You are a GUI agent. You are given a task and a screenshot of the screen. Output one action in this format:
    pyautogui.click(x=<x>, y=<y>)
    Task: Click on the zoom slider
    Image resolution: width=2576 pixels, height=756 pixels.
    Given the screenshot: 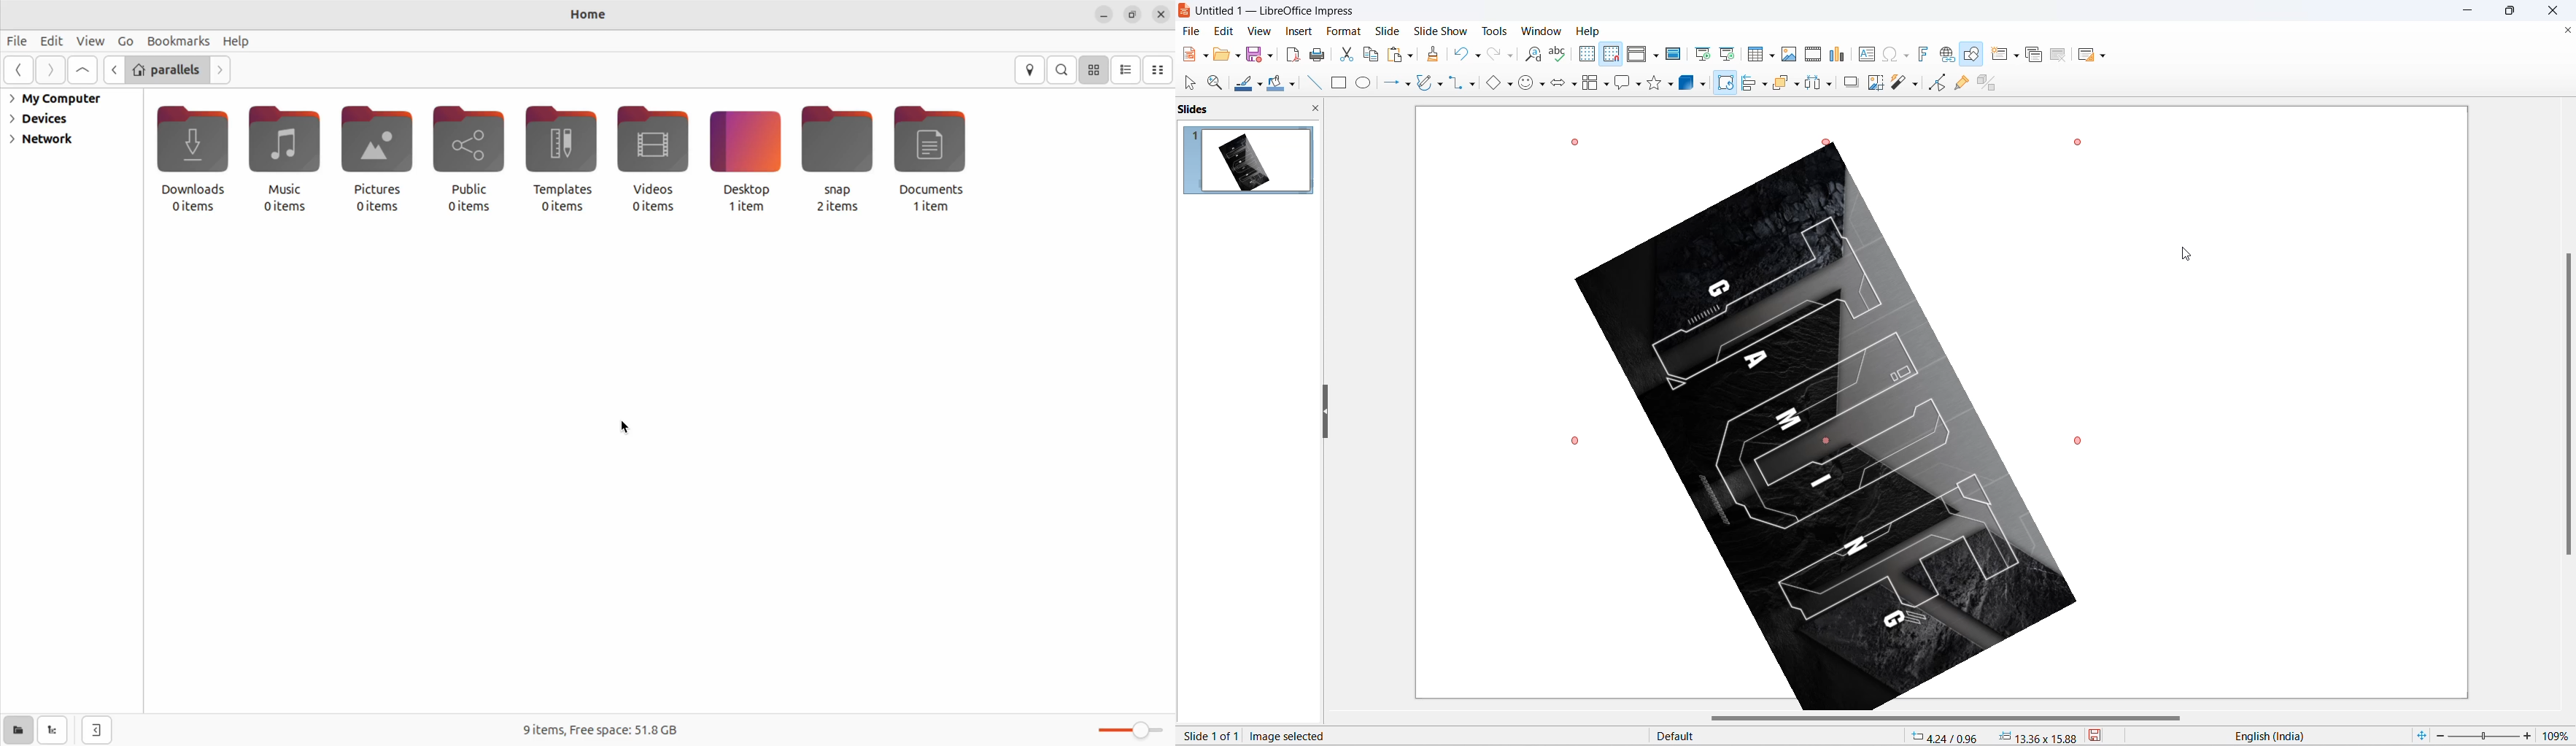 What is the action you would take?
    pyautogui.click(x=2483, y=737)
    